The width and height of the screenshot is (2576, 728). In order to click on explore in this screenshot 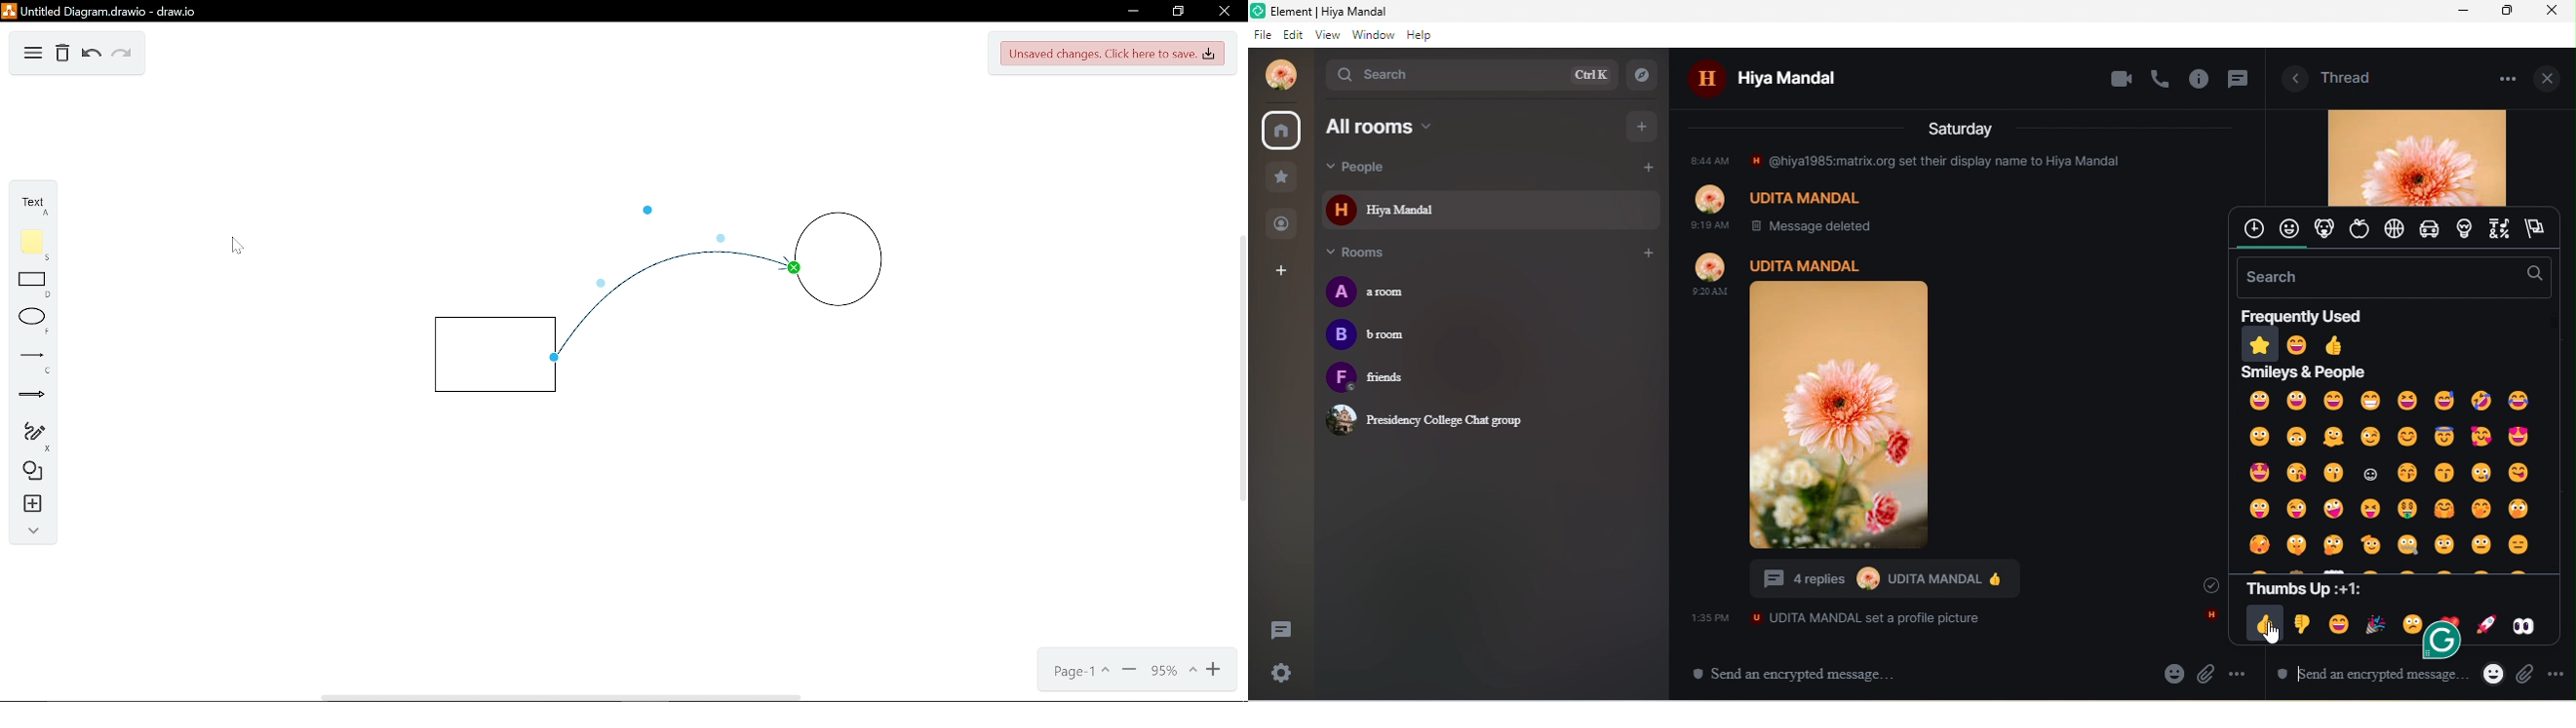, I will do `click(1646, 74)`.